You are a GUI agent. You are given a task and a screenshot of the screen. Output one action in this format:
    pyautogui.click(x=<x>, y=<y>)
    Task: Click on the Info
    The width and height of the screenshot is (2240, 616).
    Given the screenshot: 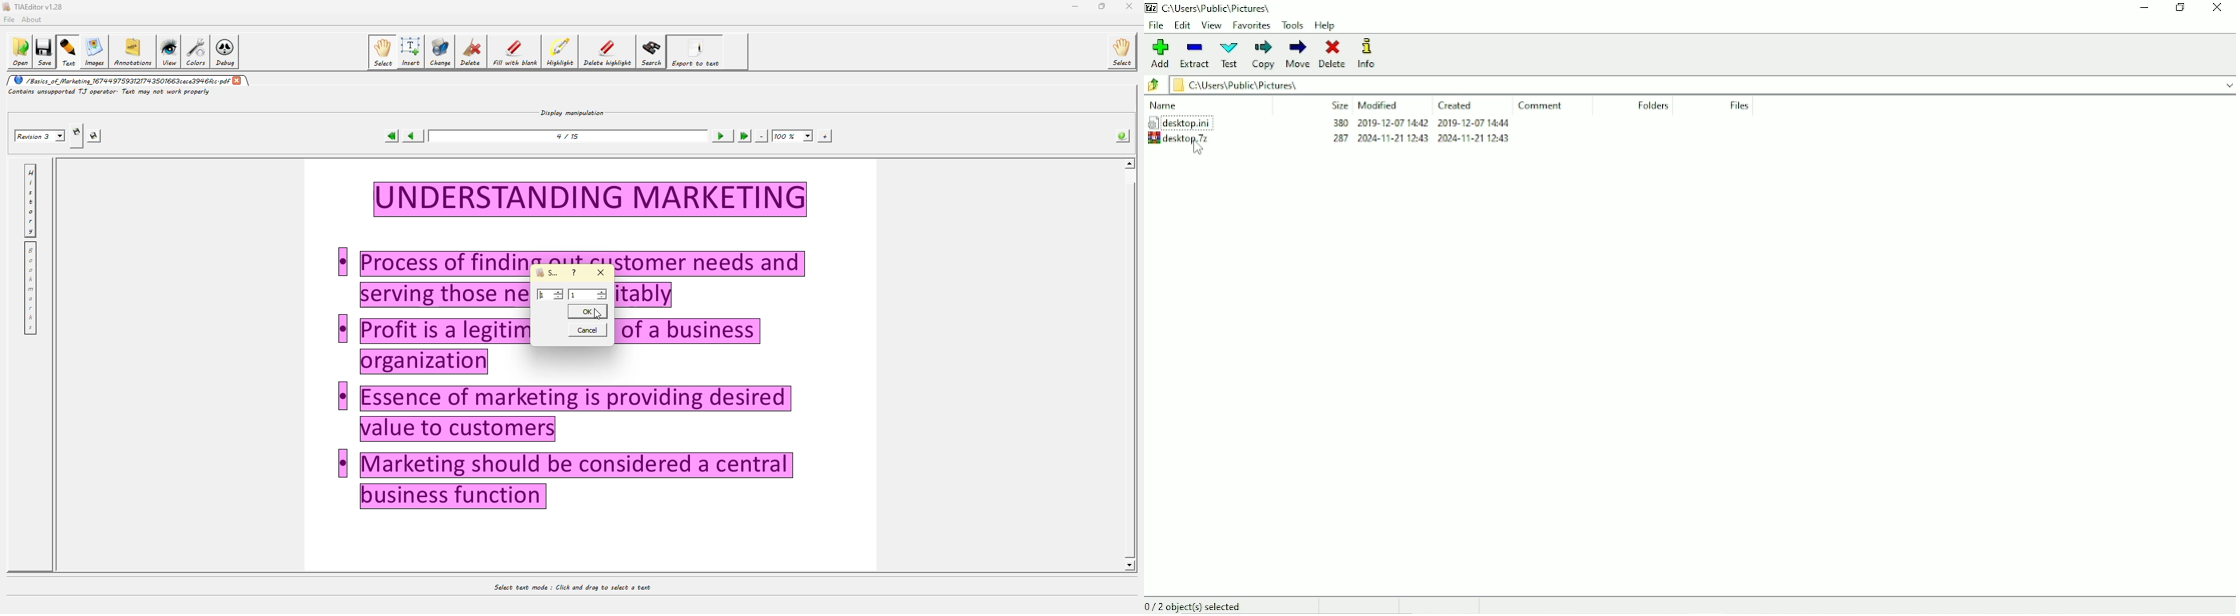 What is the action you would take?
    pyautogui.click(x=1366, y=53)
    